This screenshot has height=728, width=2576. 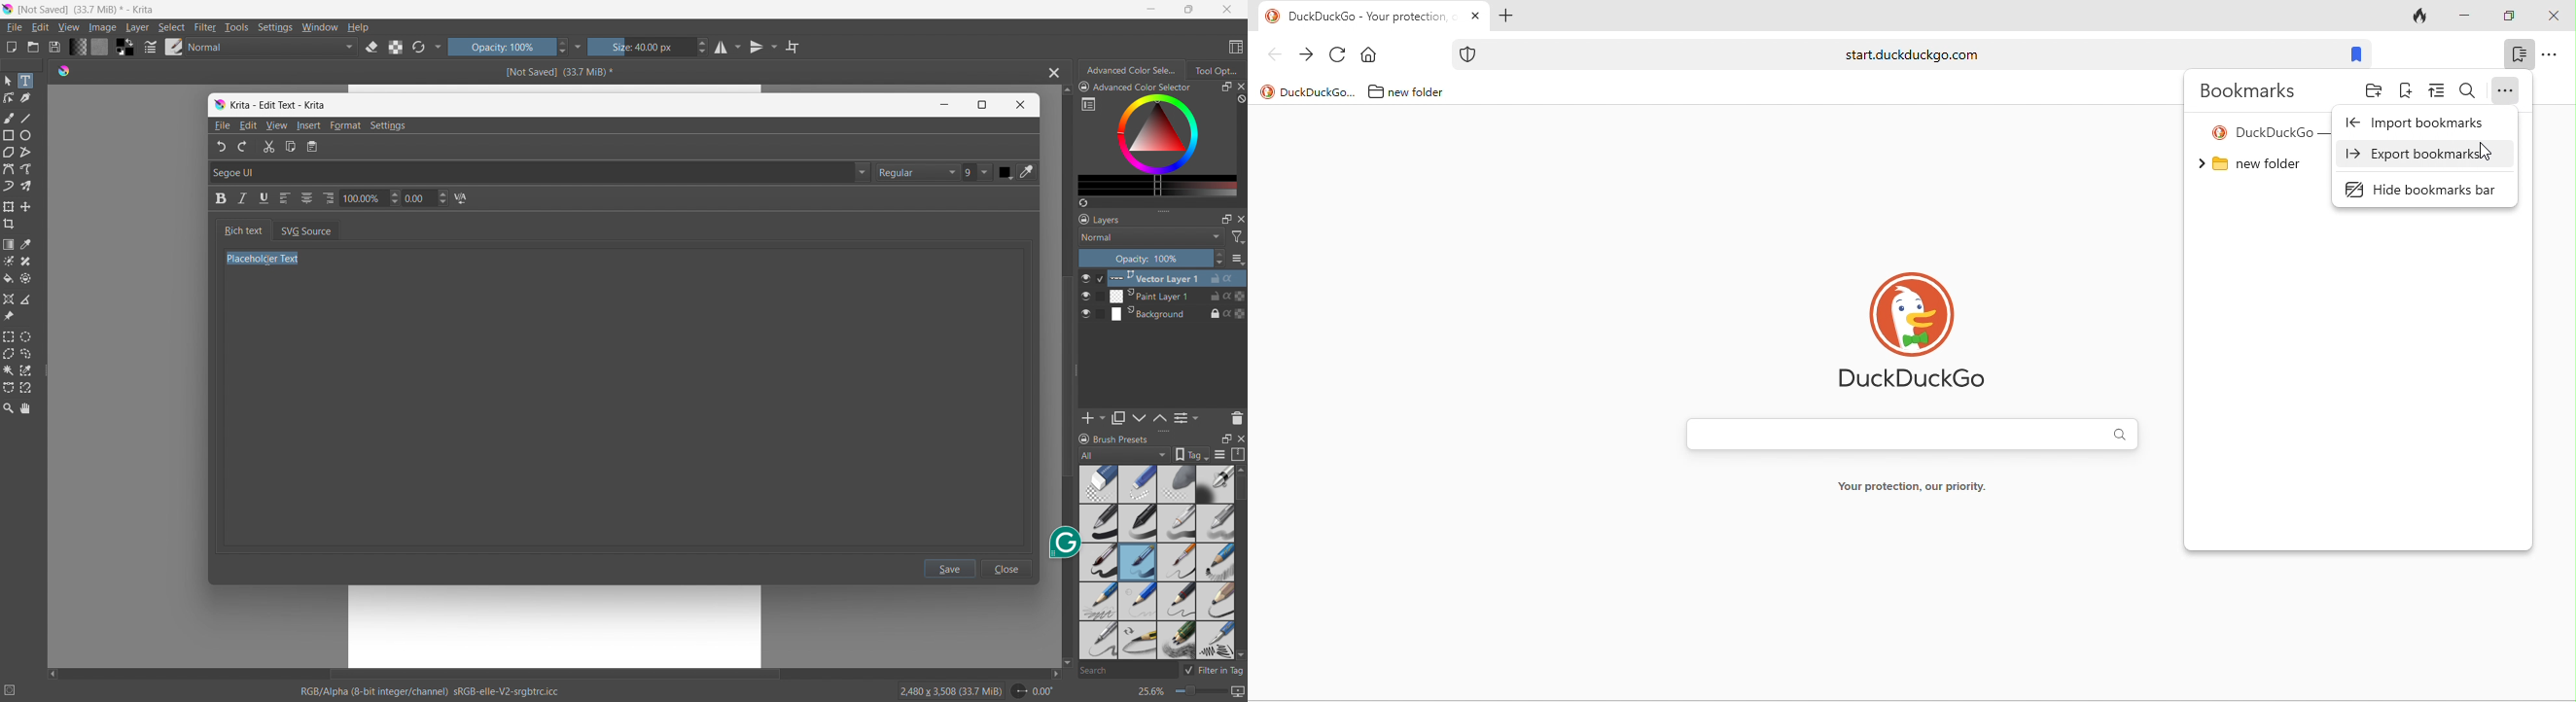 What do you see at coordinates (10, 118) in the screenshot?
I see `freehand brush tool` at bounding box center [10, 118].